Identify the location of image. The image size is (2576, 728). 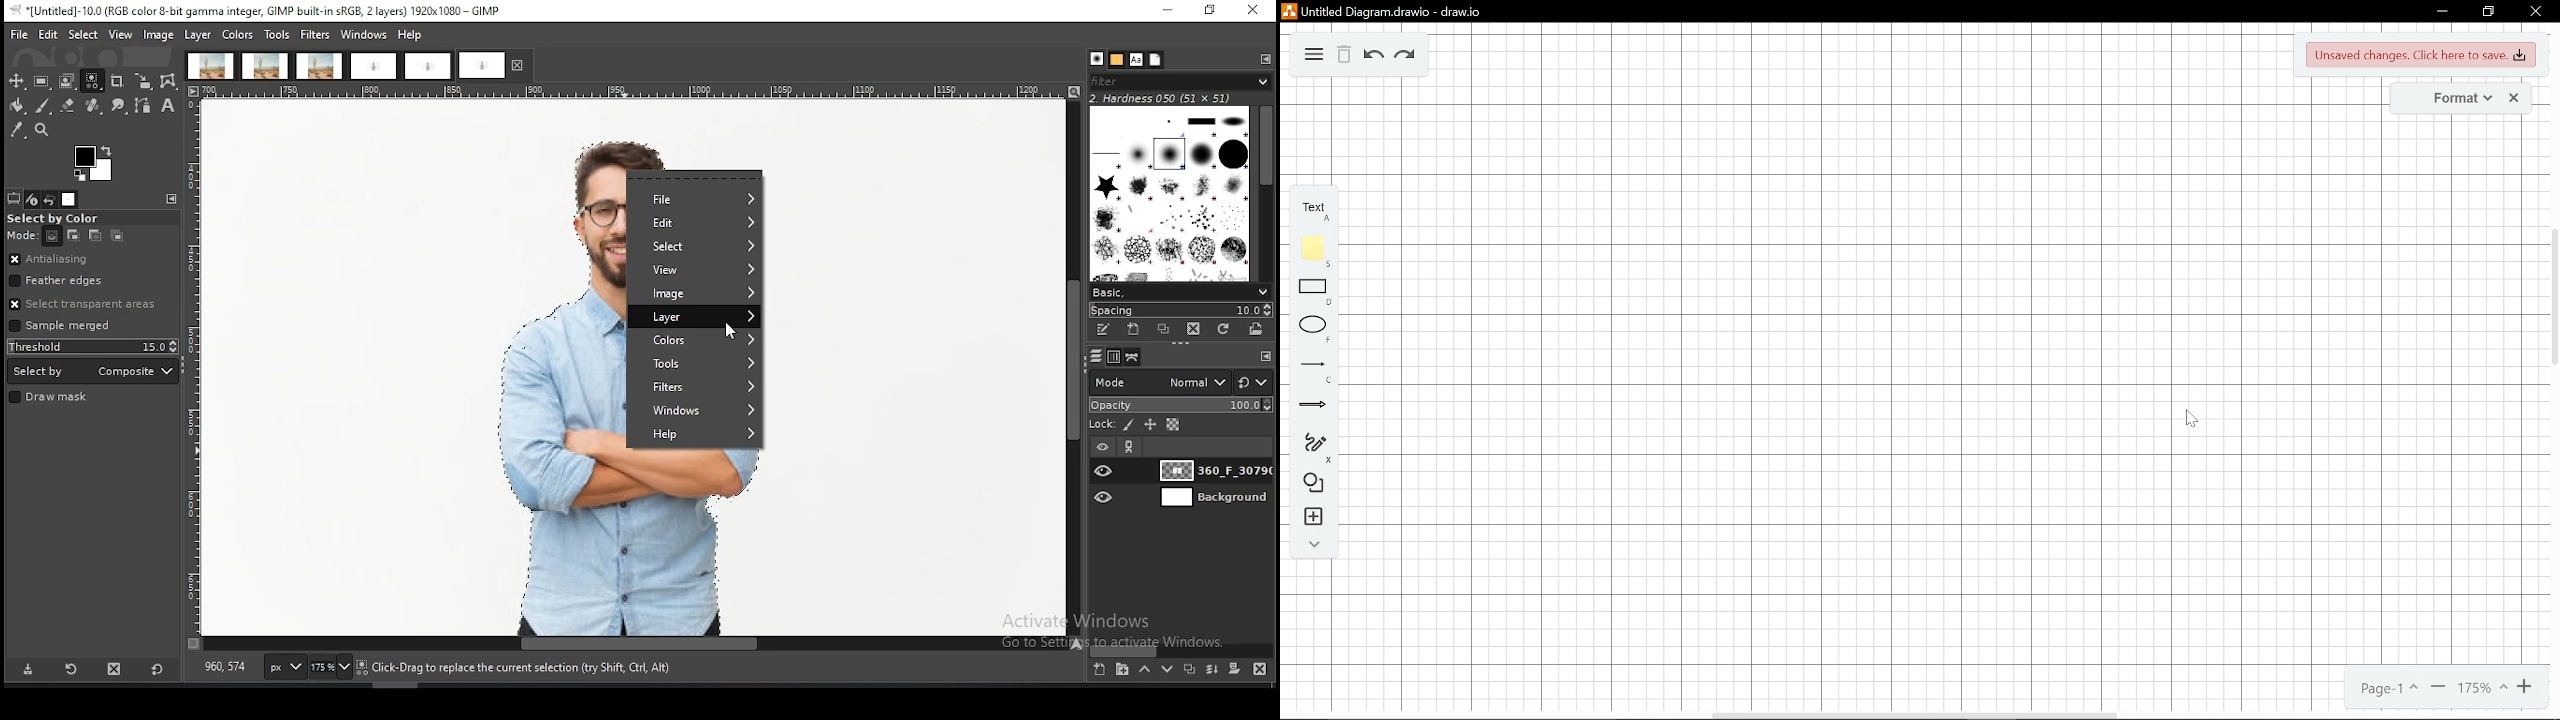
(158, 36).